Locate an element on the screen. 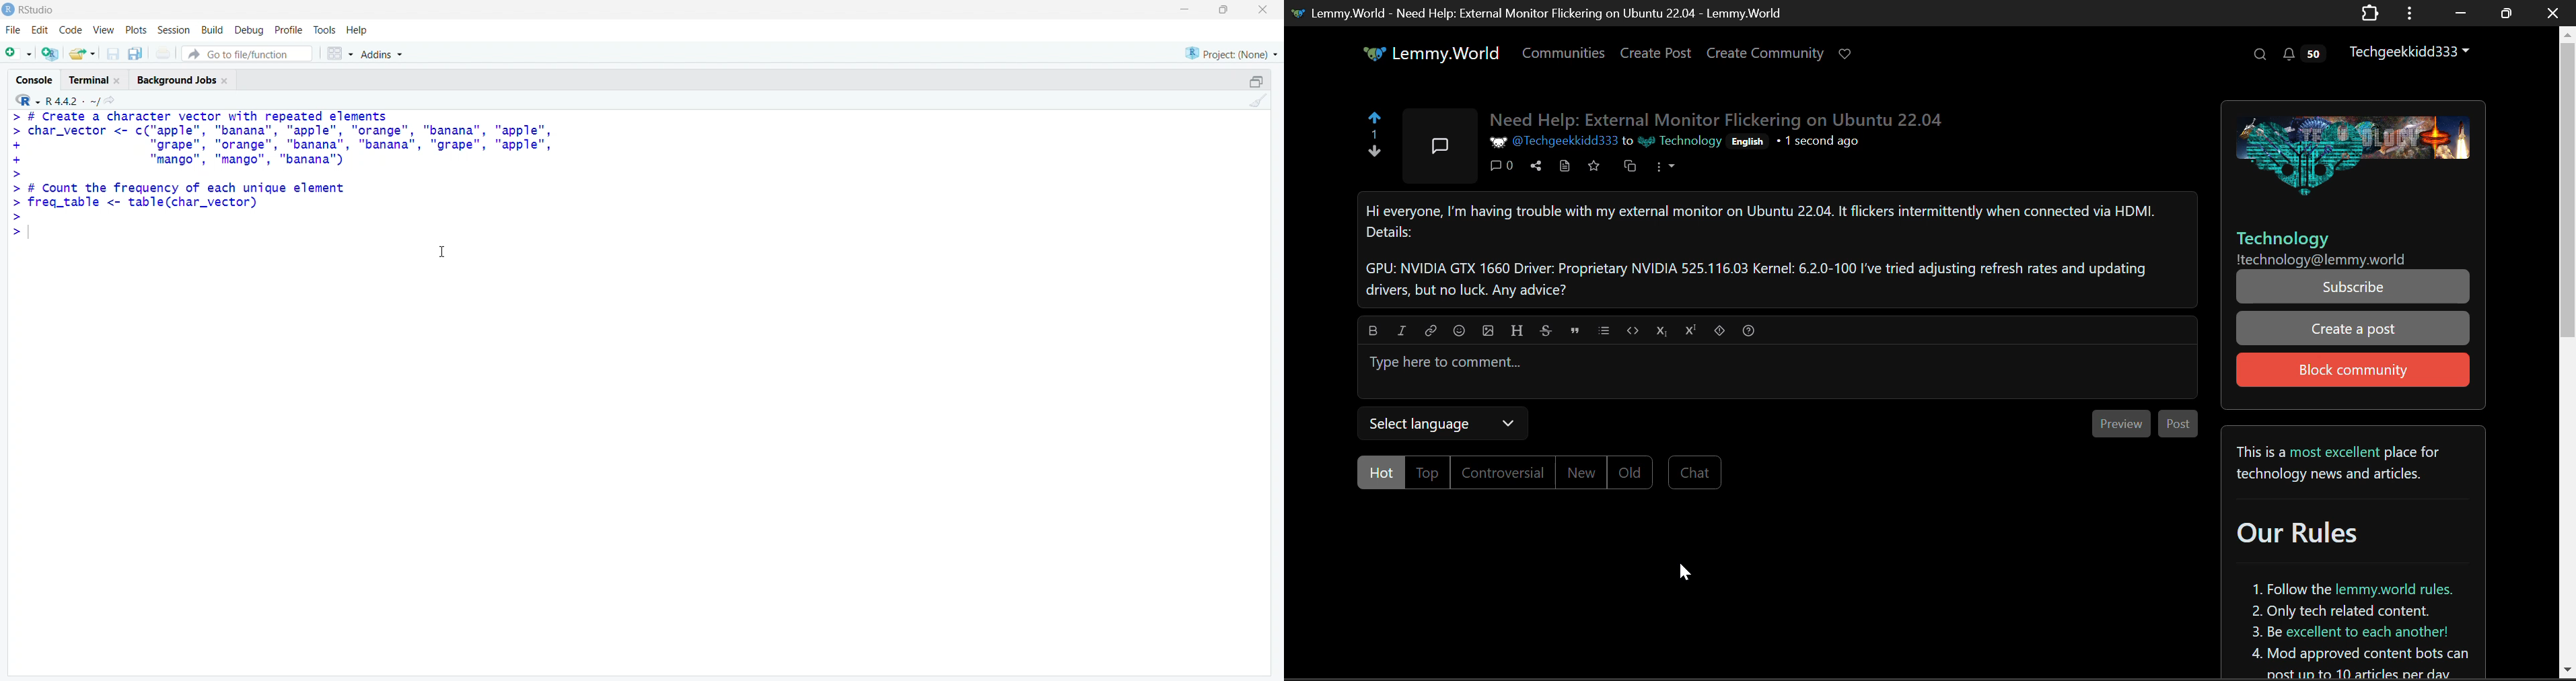 This screenshot has width=2576, height=700. R 4.2.2~/ is located at coordinates (69, 100).